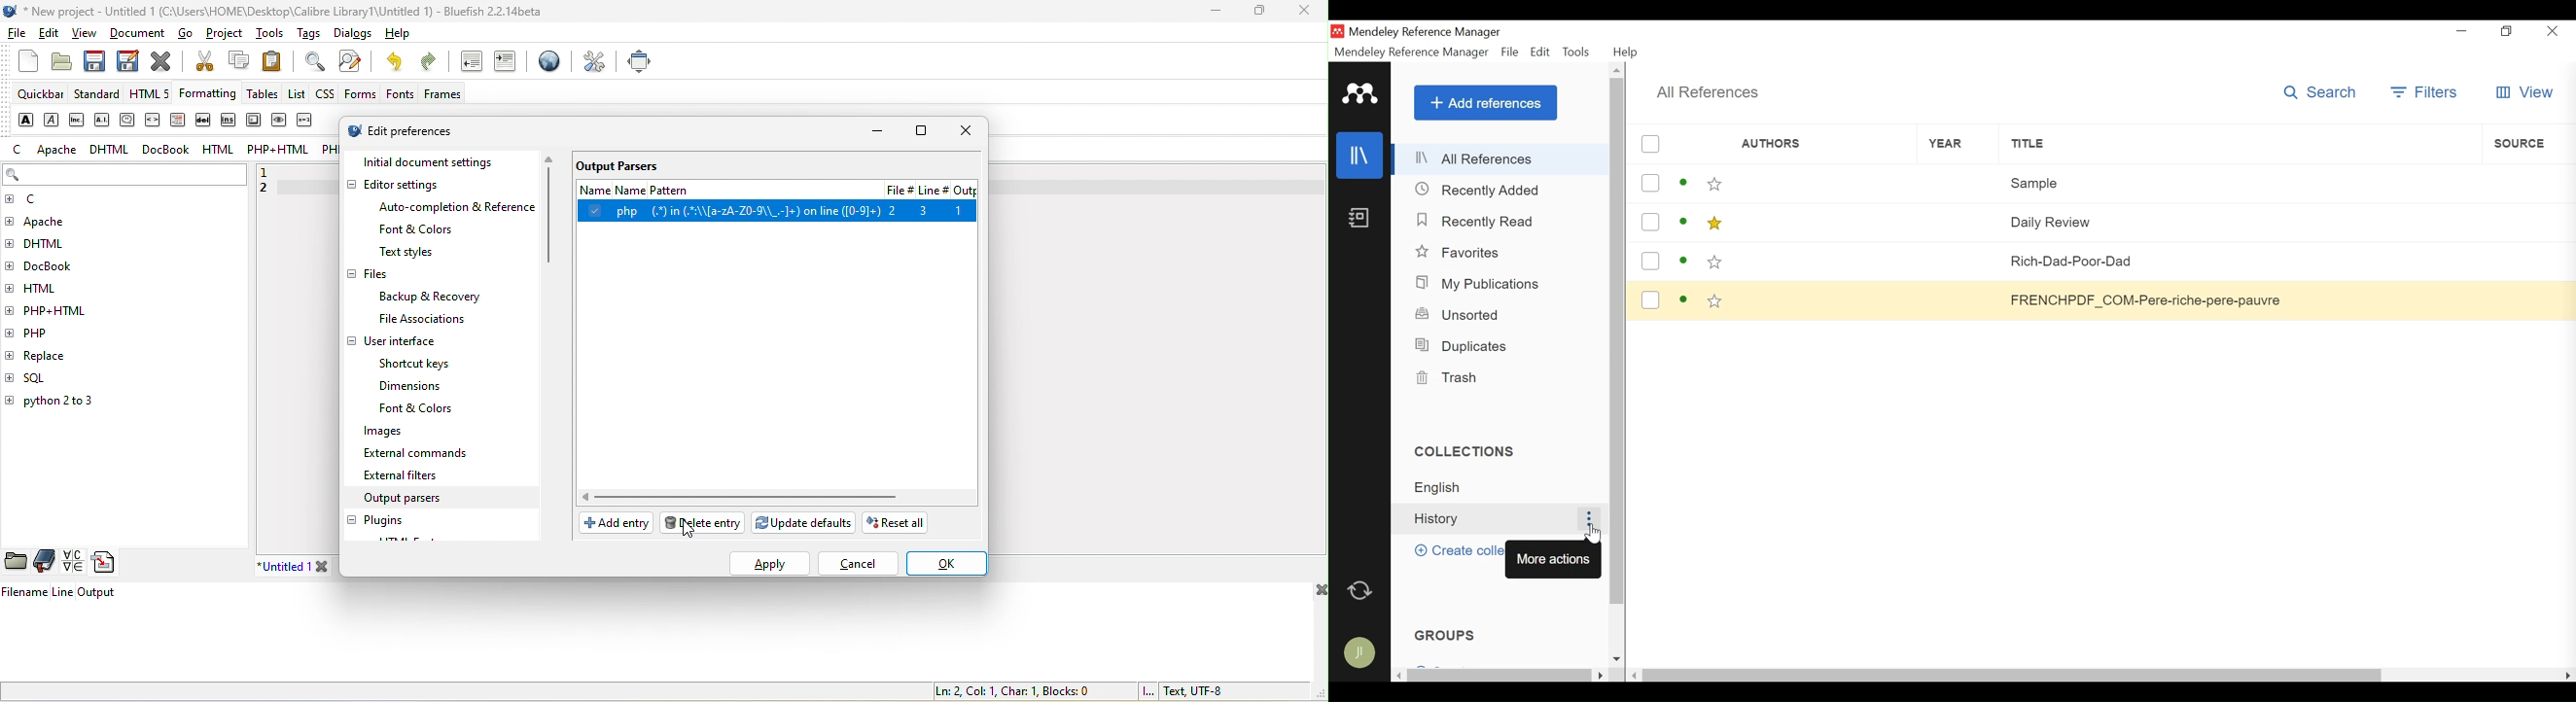 The width and height of the screenshot is (2576, 728). What do you see at coordinates (63, 309) in the screenshot?
I see `php+html` at bounding box center [63, 309].